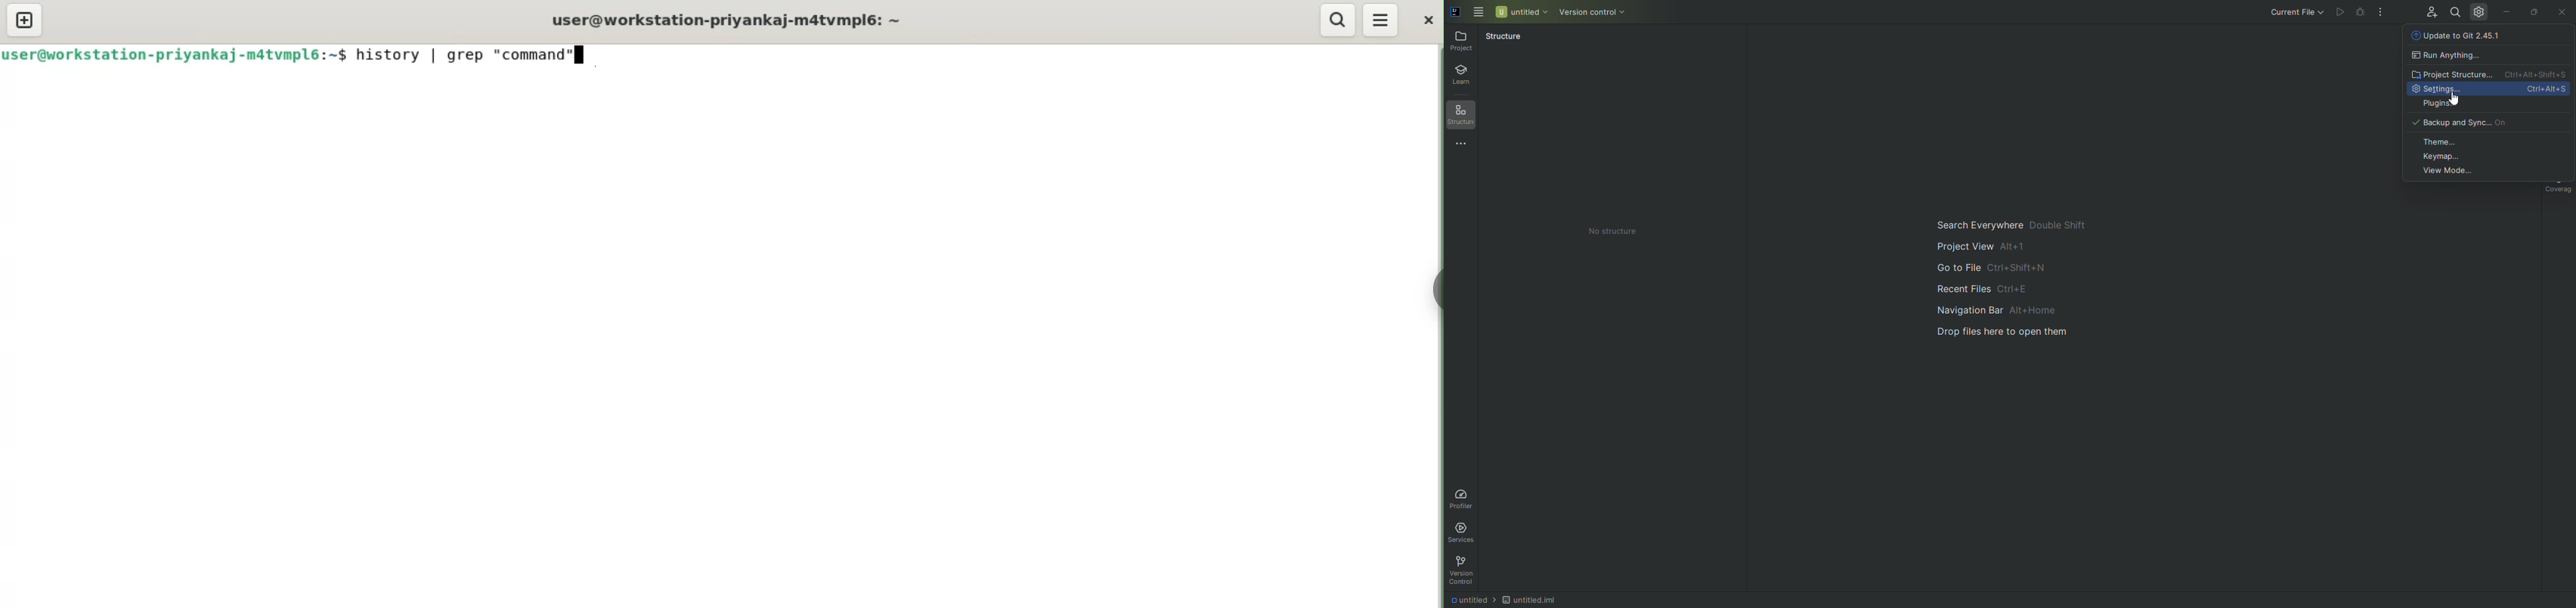  Describe the element at coordinates (2480, 140) in the screenshot. I see `Theme` at that location.